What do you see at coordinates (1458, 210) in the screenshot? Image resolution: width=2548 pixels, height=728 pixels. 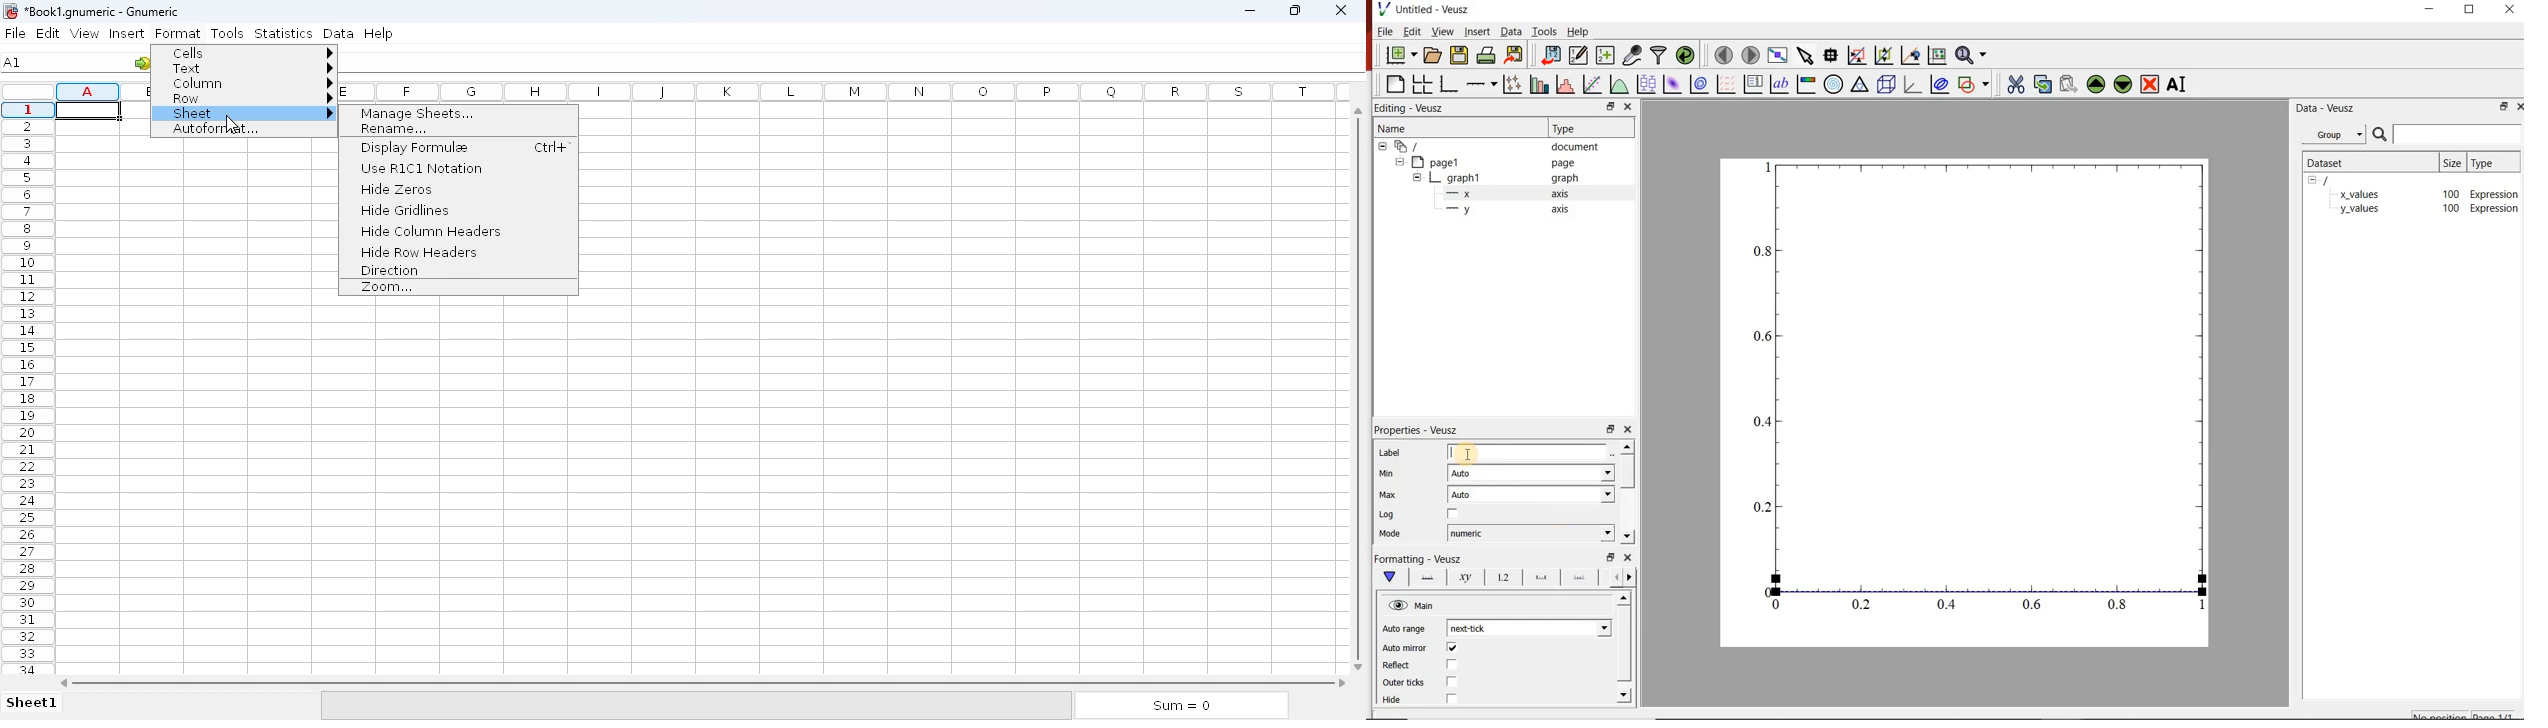 I see `—-—y` at bounding box center [1458, 210].